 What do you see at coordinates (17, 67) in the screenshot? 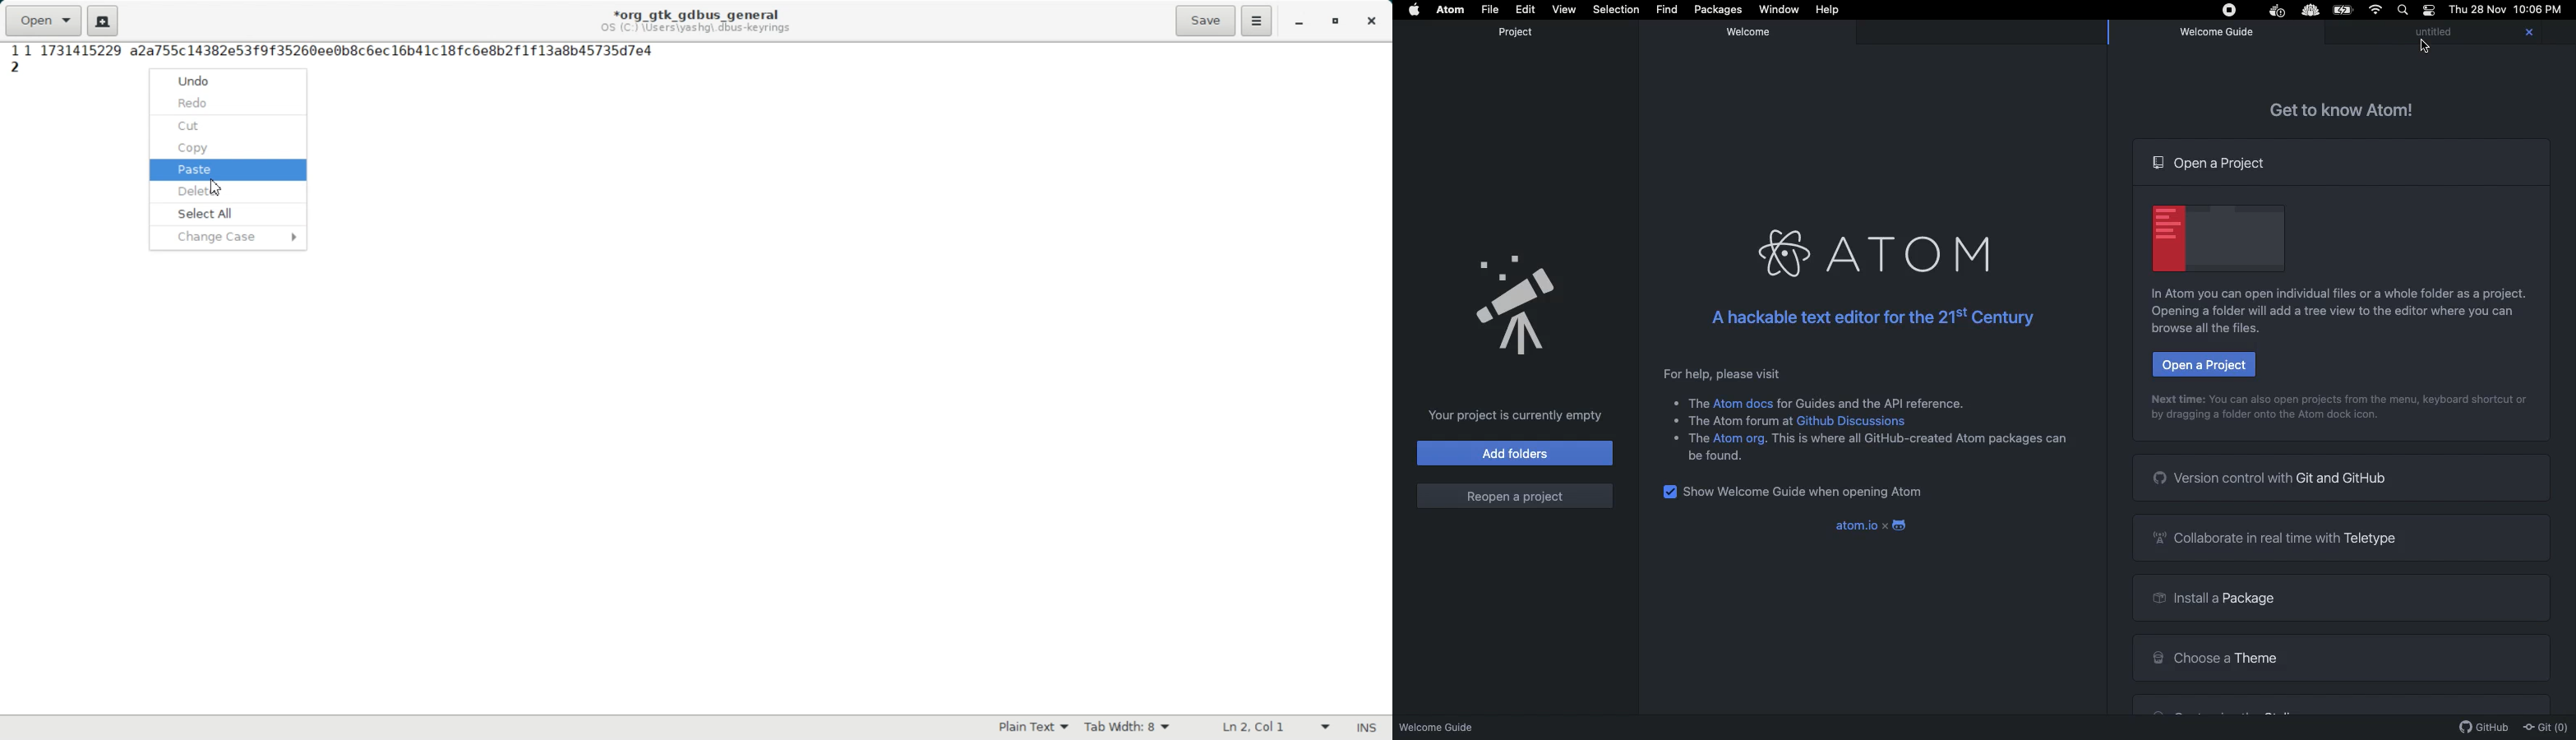
I see `Line Number` at bounding box center [17, 67].